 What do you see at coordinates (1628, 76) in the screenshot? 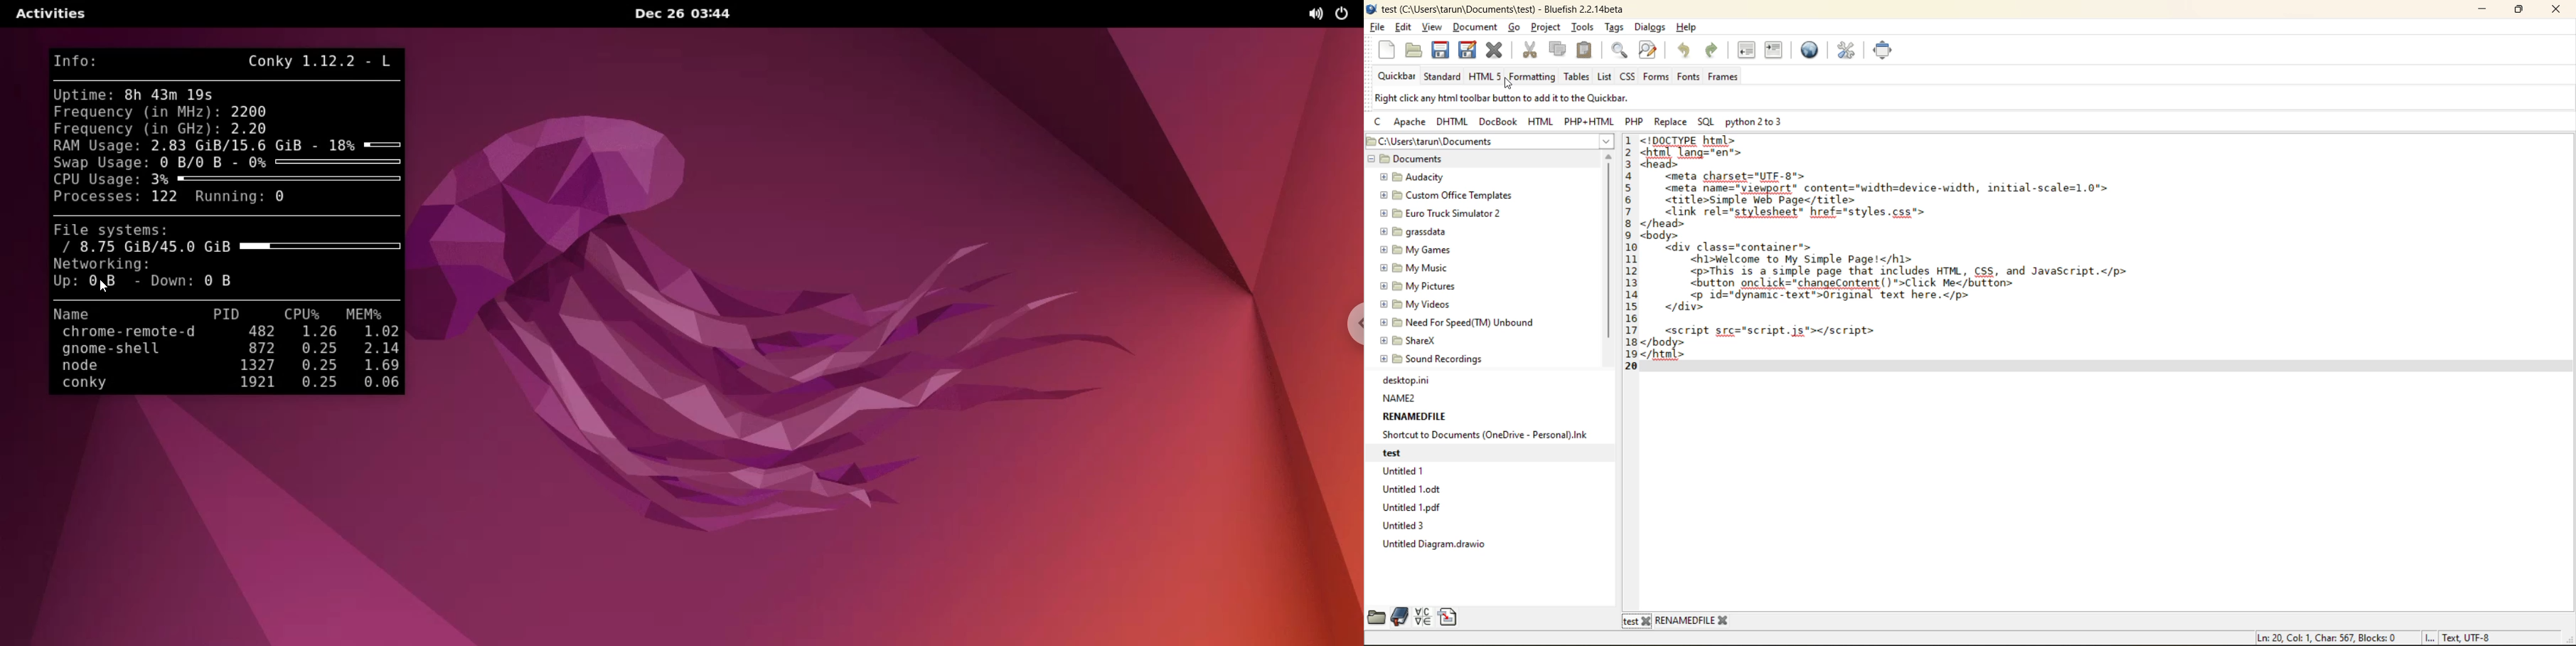
I see `css` at bounding box center [1628, 76].